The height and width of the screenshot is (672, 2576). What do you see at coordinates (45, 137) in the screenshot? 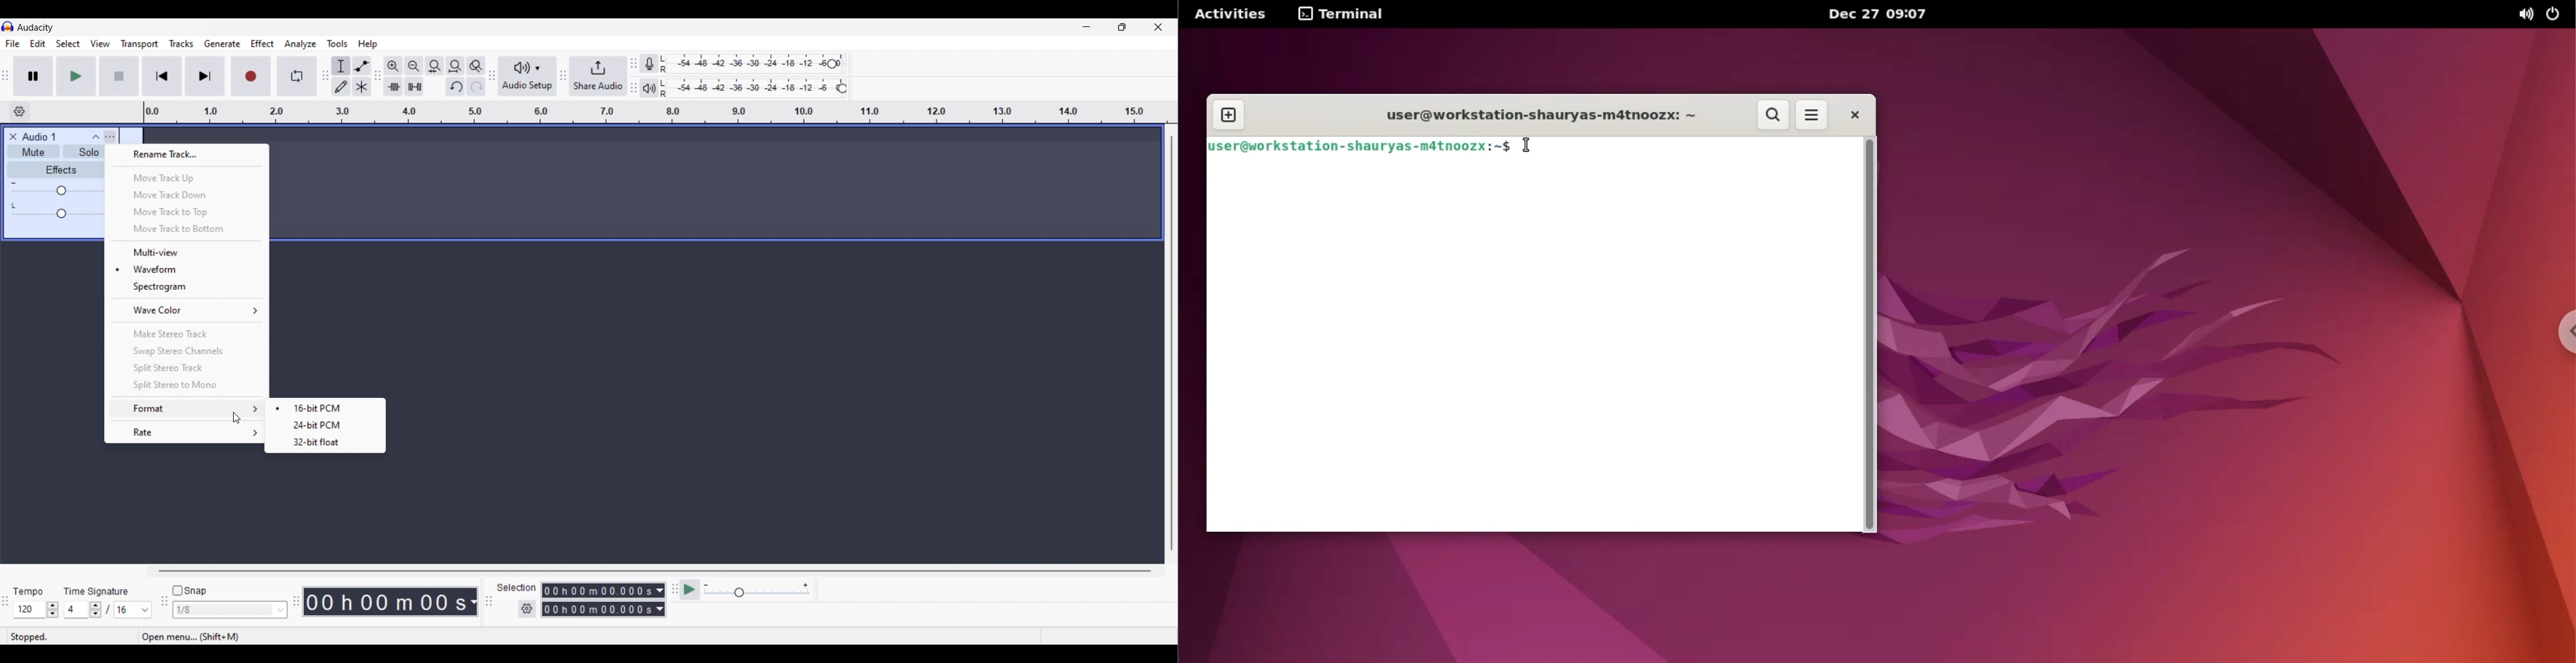
I see `Audio 1` at bounding box center [45, 137].